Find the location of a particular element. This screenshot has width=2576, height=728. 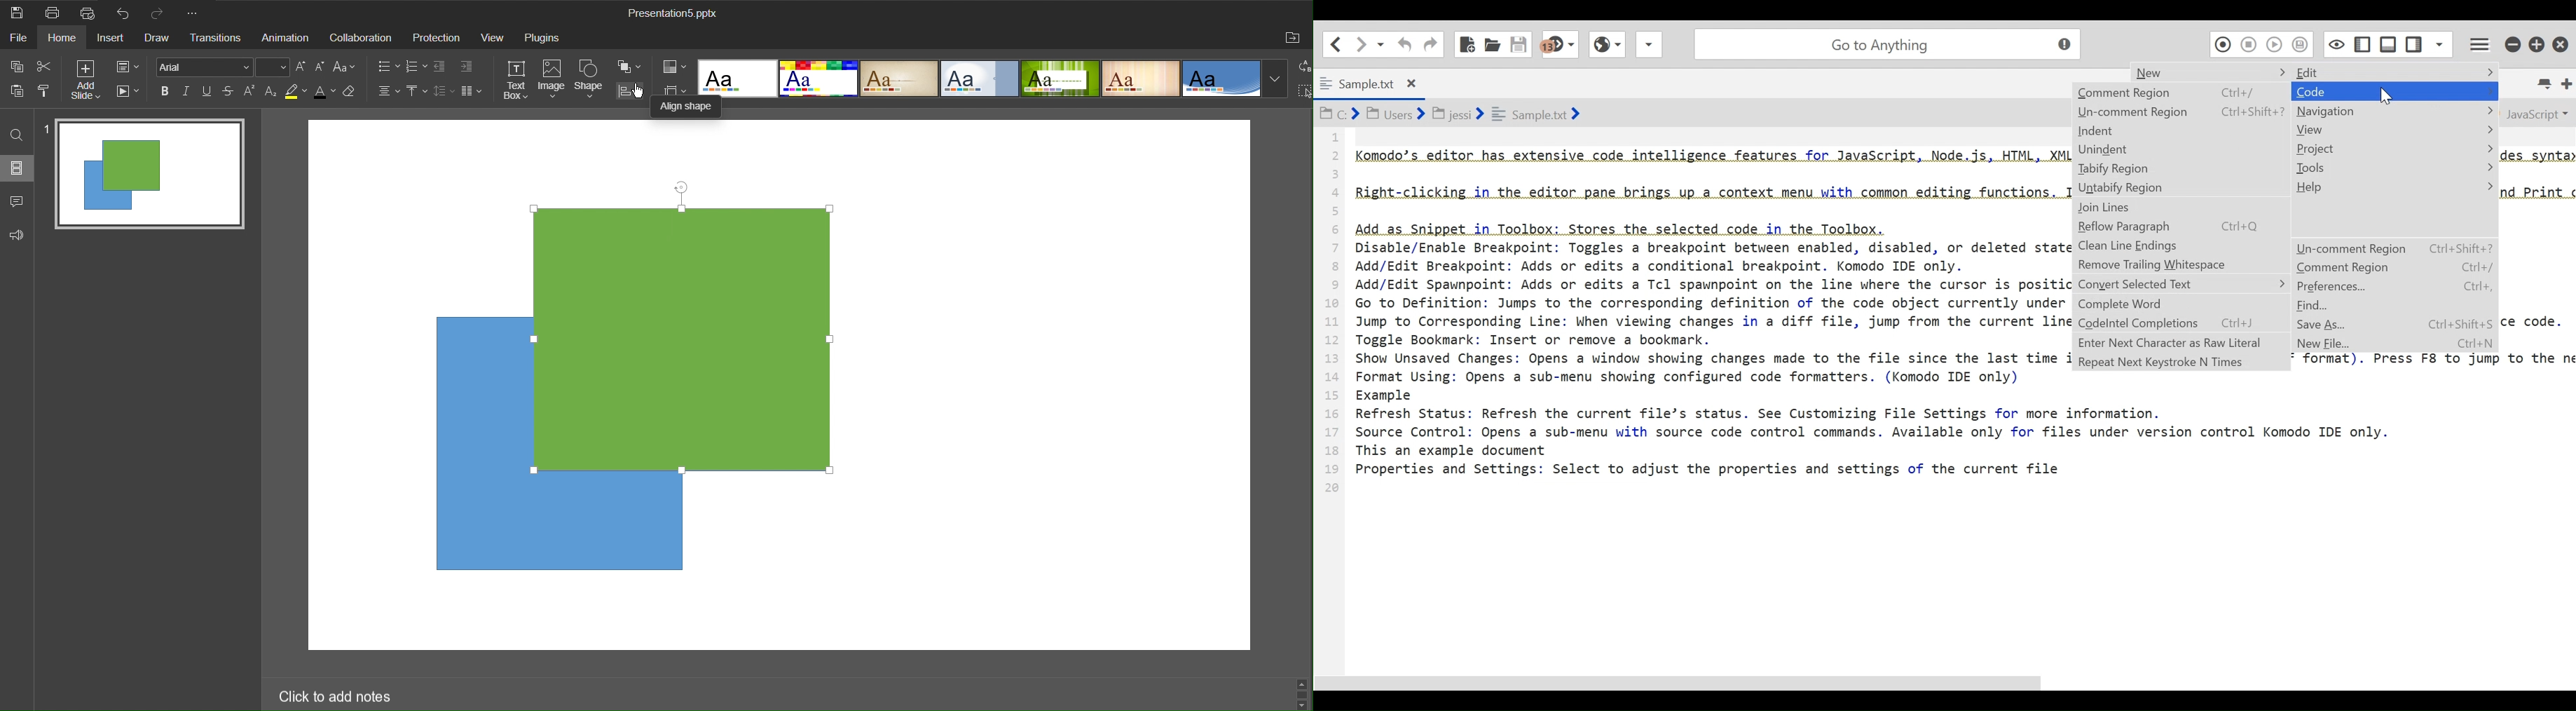

Italic is located at coordinates (186, 91).